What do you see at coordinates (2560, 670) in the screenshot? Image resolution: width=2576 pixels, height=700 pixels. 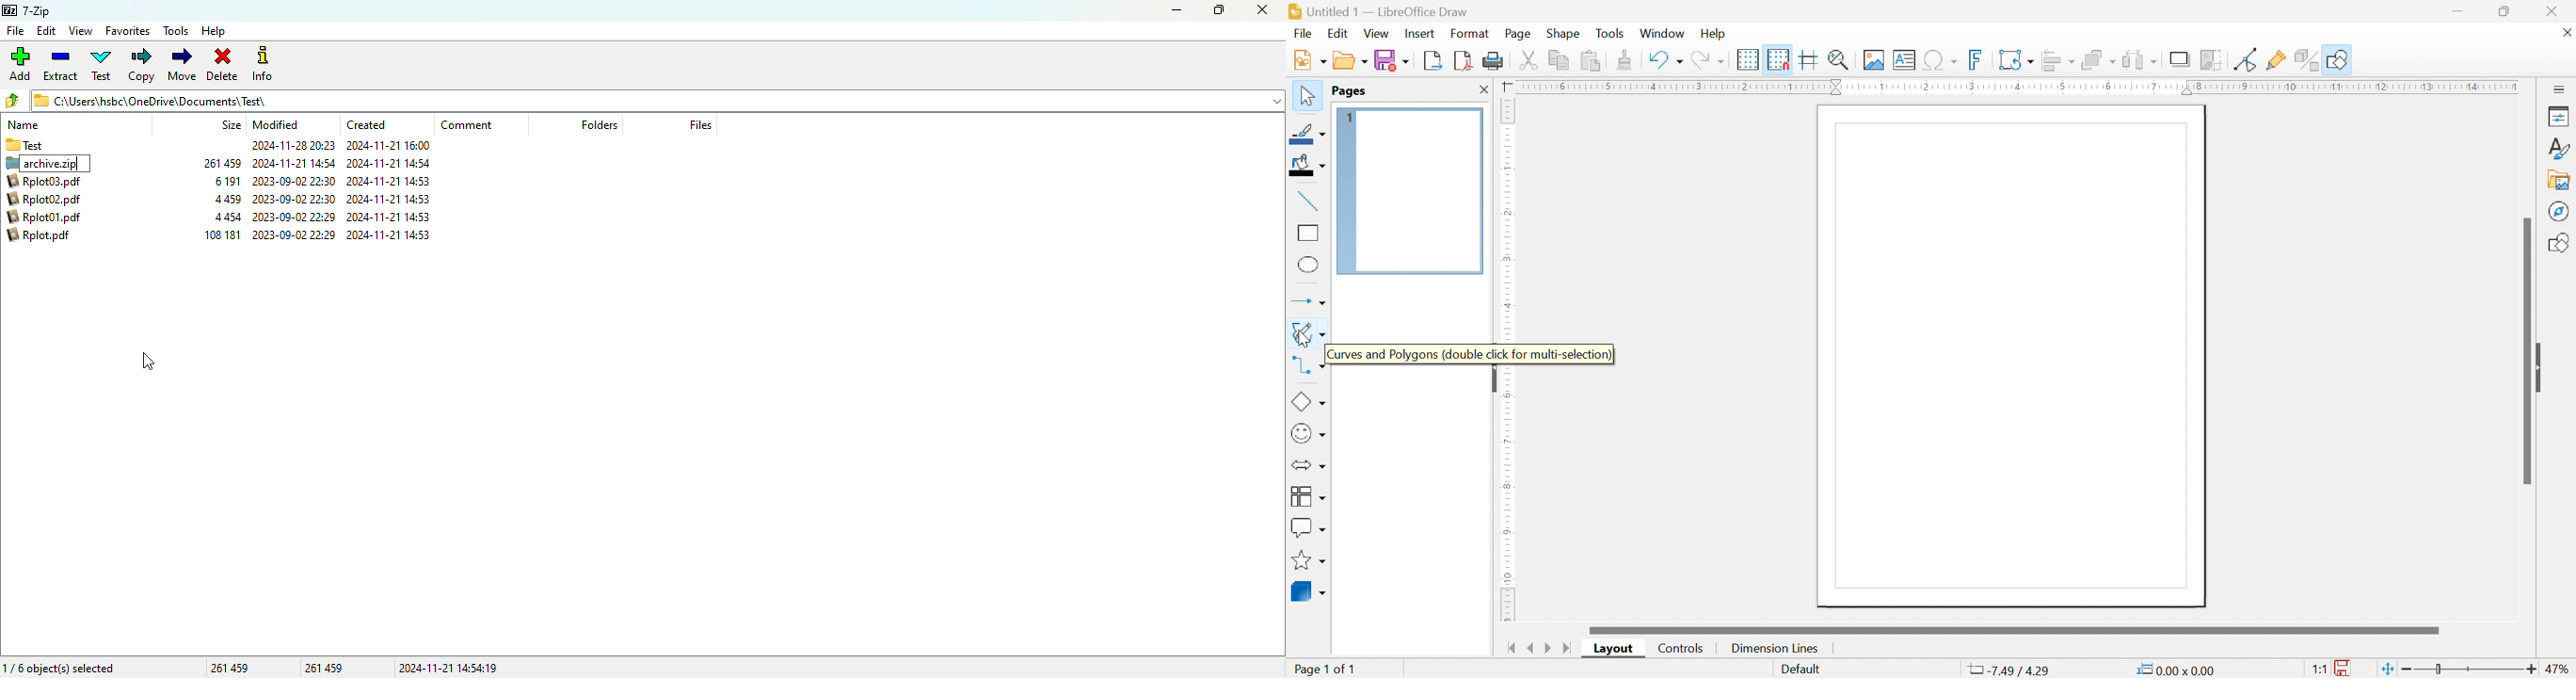 I see `47%` at bounding box center [2560, 670].